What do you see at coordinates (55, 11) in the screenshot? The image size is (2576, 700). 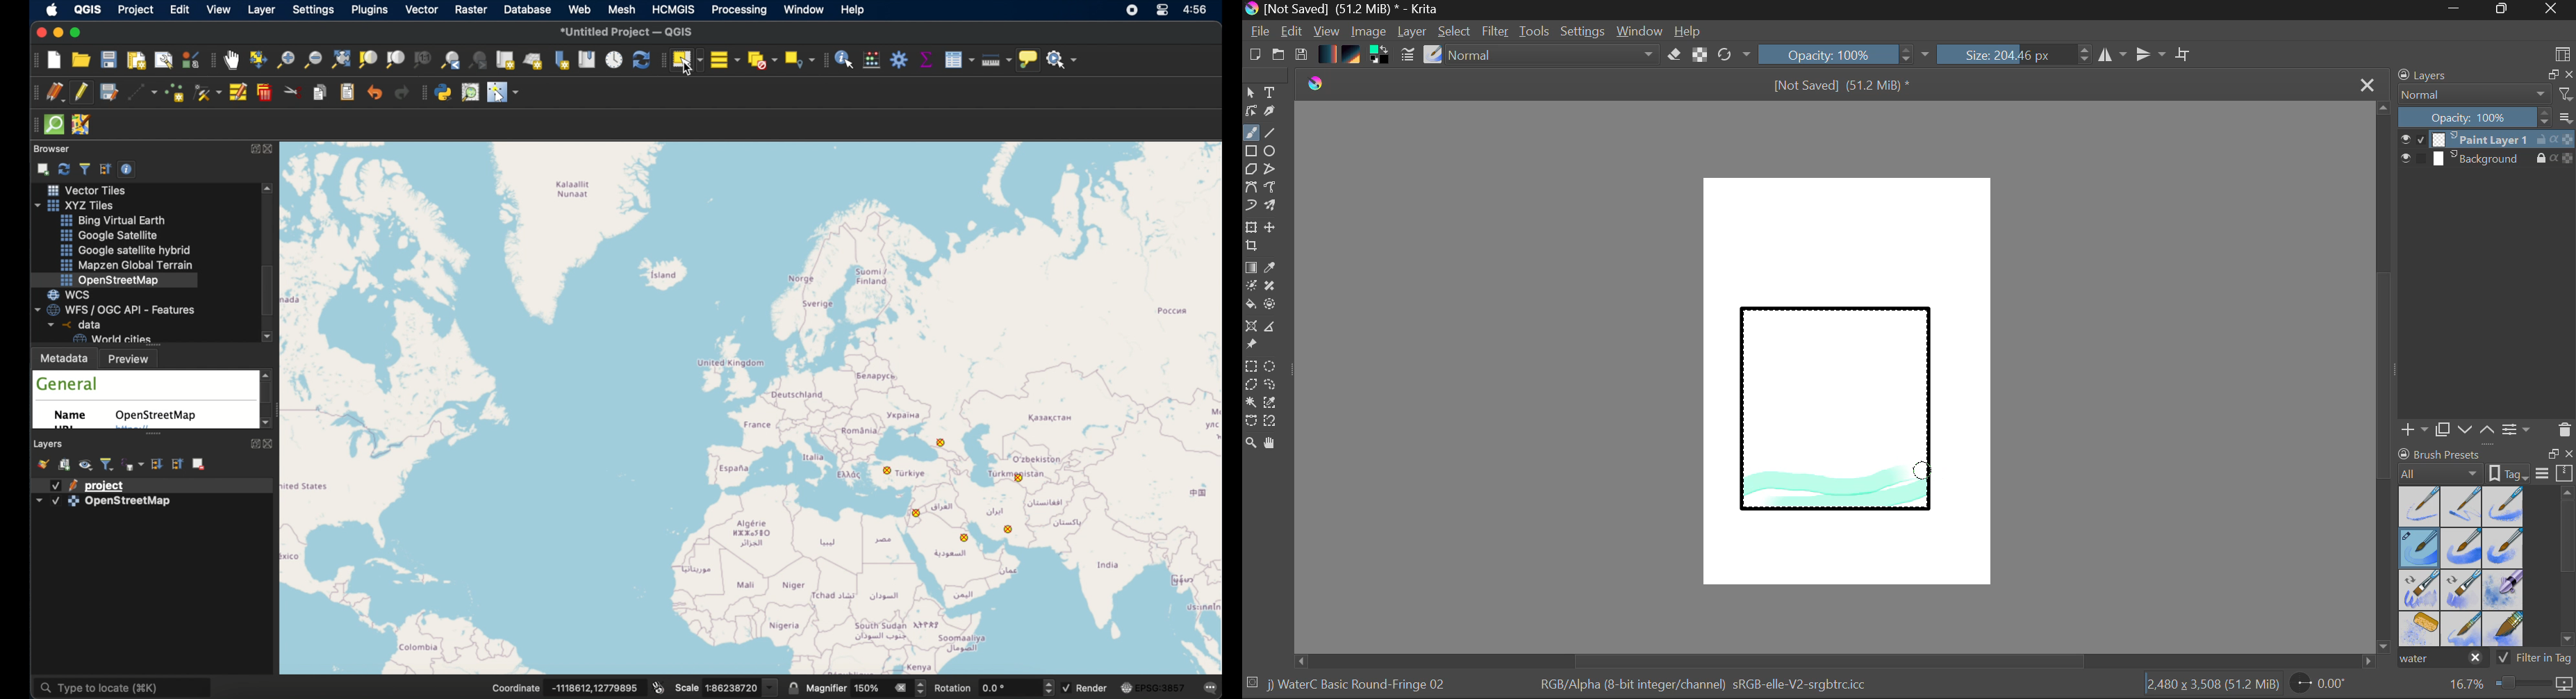 I see `apple icon` at bounding box center [55, 11].